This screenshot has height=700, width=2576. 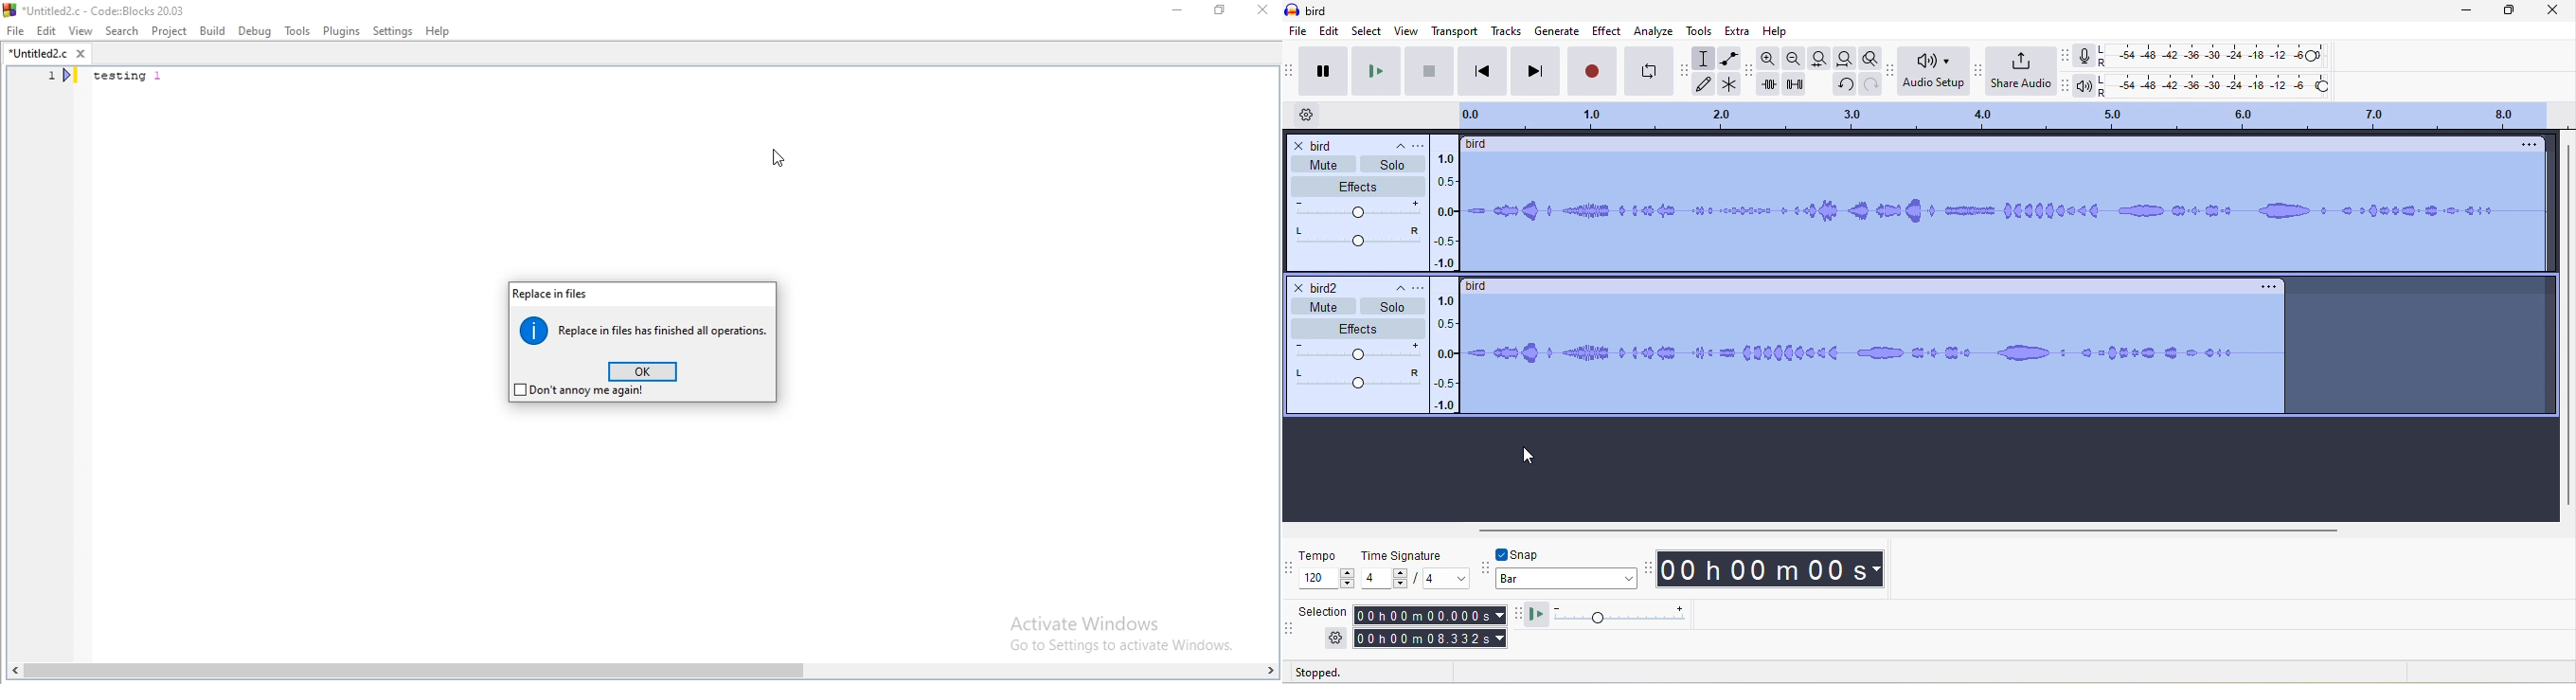 What do you see at coordinates (255, 29) in the screenshot?
I see `Debug ` at bounding box center [255, 29].